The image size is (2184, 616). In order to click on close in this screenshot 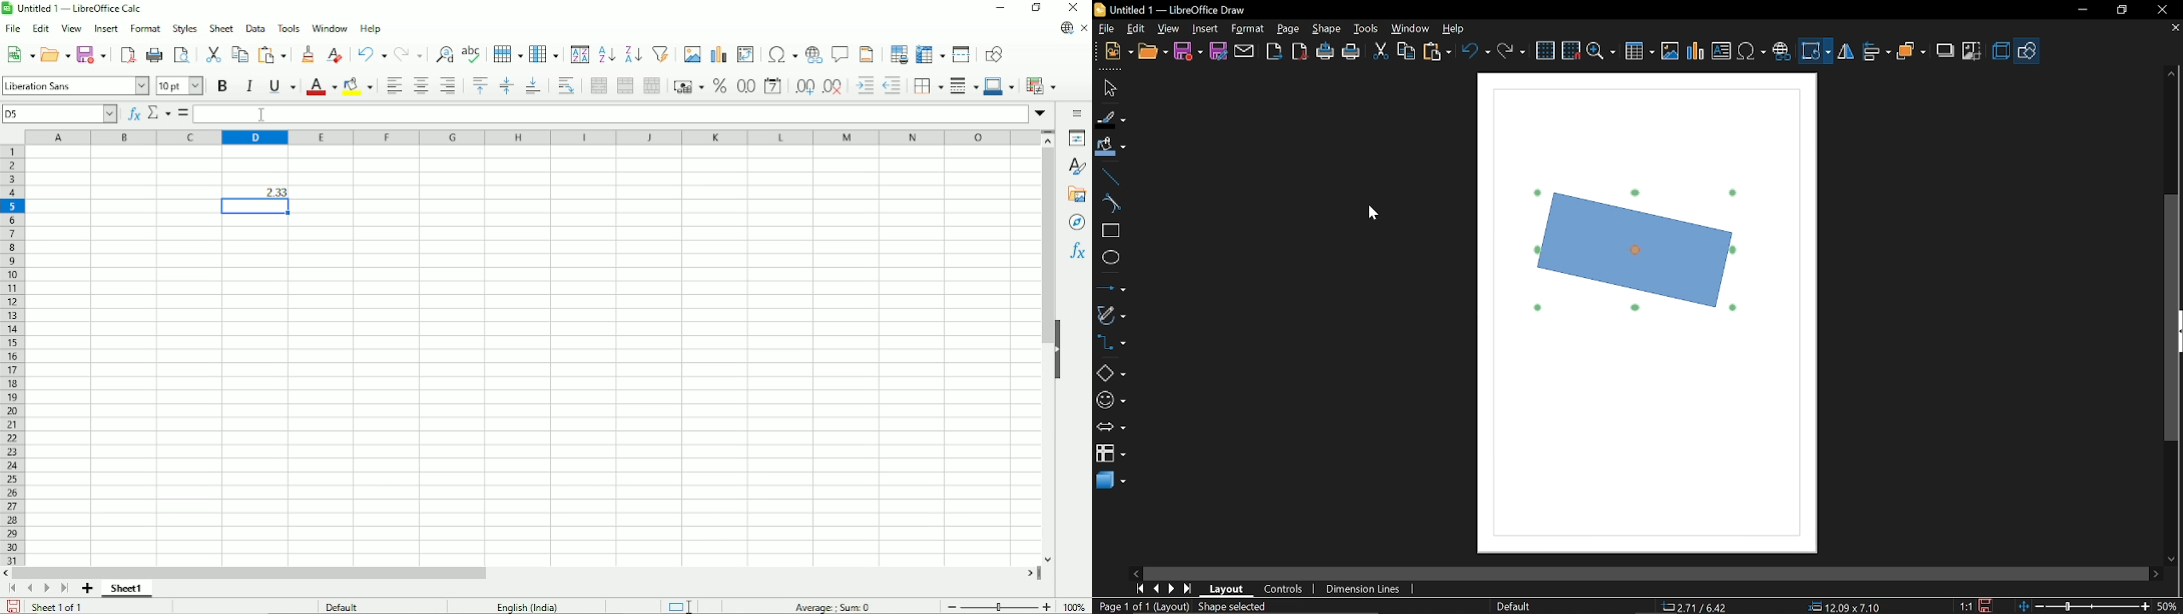, I will do `click(2161, 9)`.